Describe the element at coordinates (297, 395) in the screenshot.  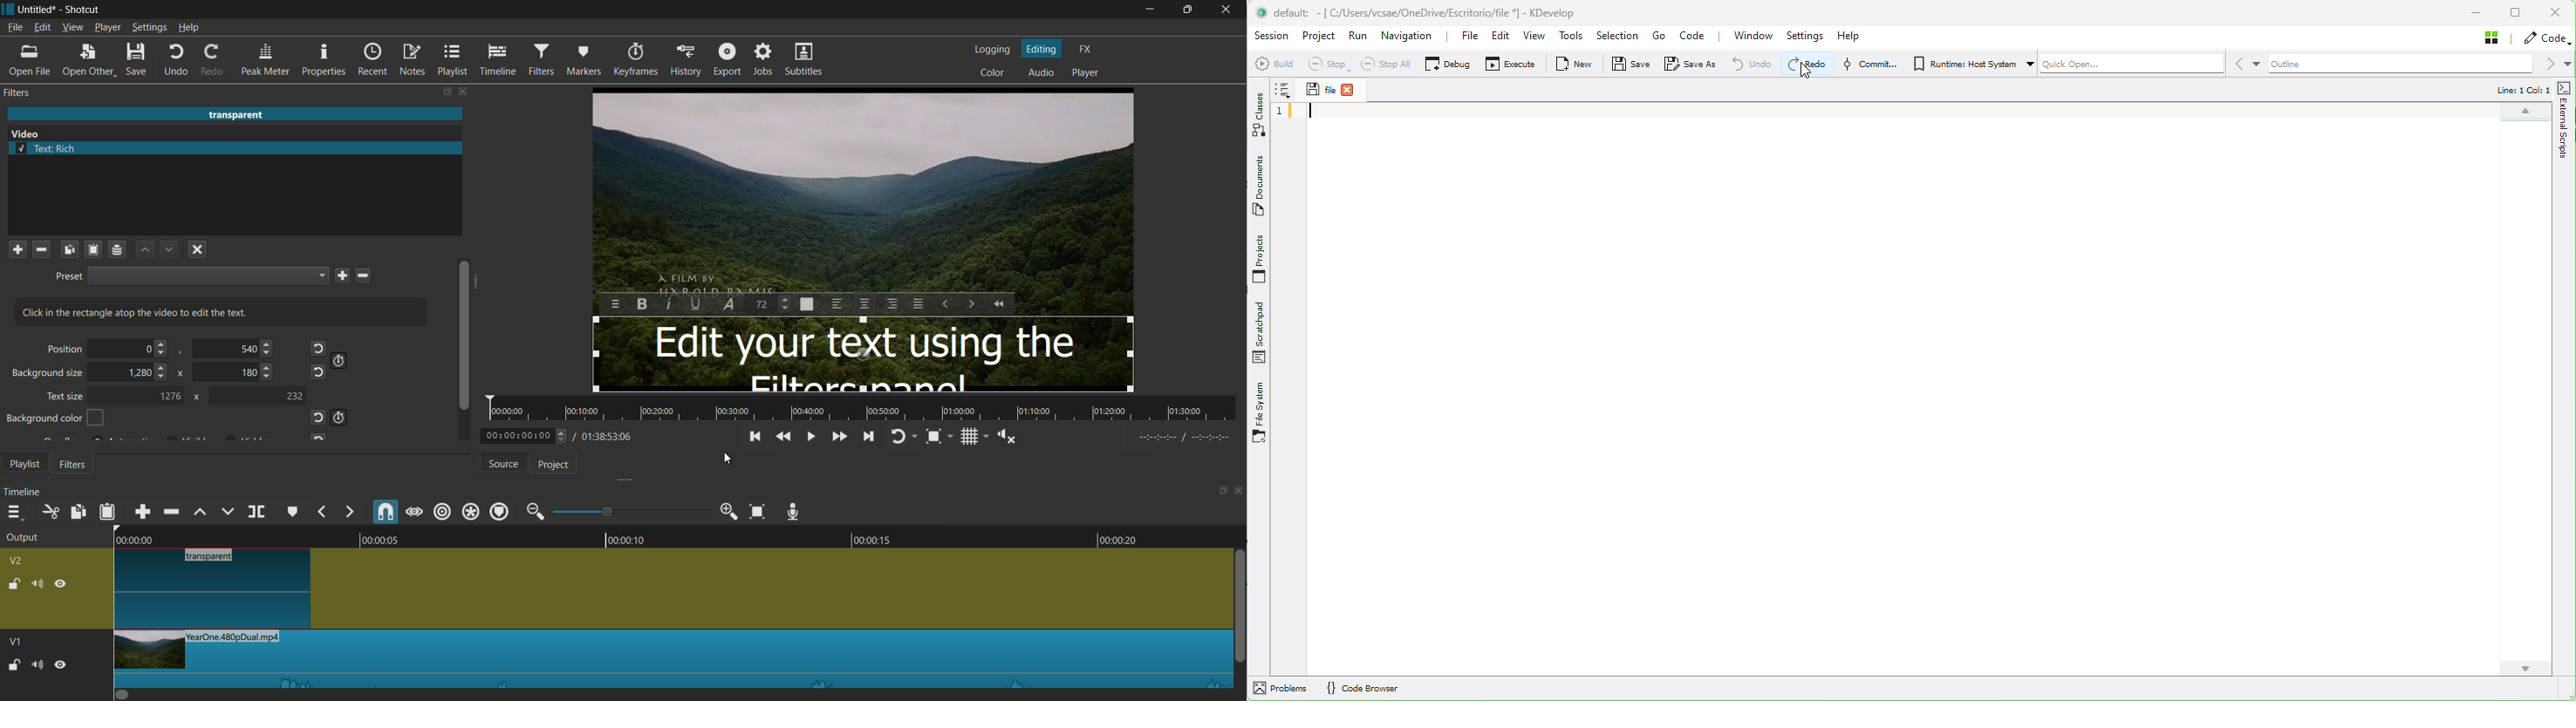
I see `232` at that location.